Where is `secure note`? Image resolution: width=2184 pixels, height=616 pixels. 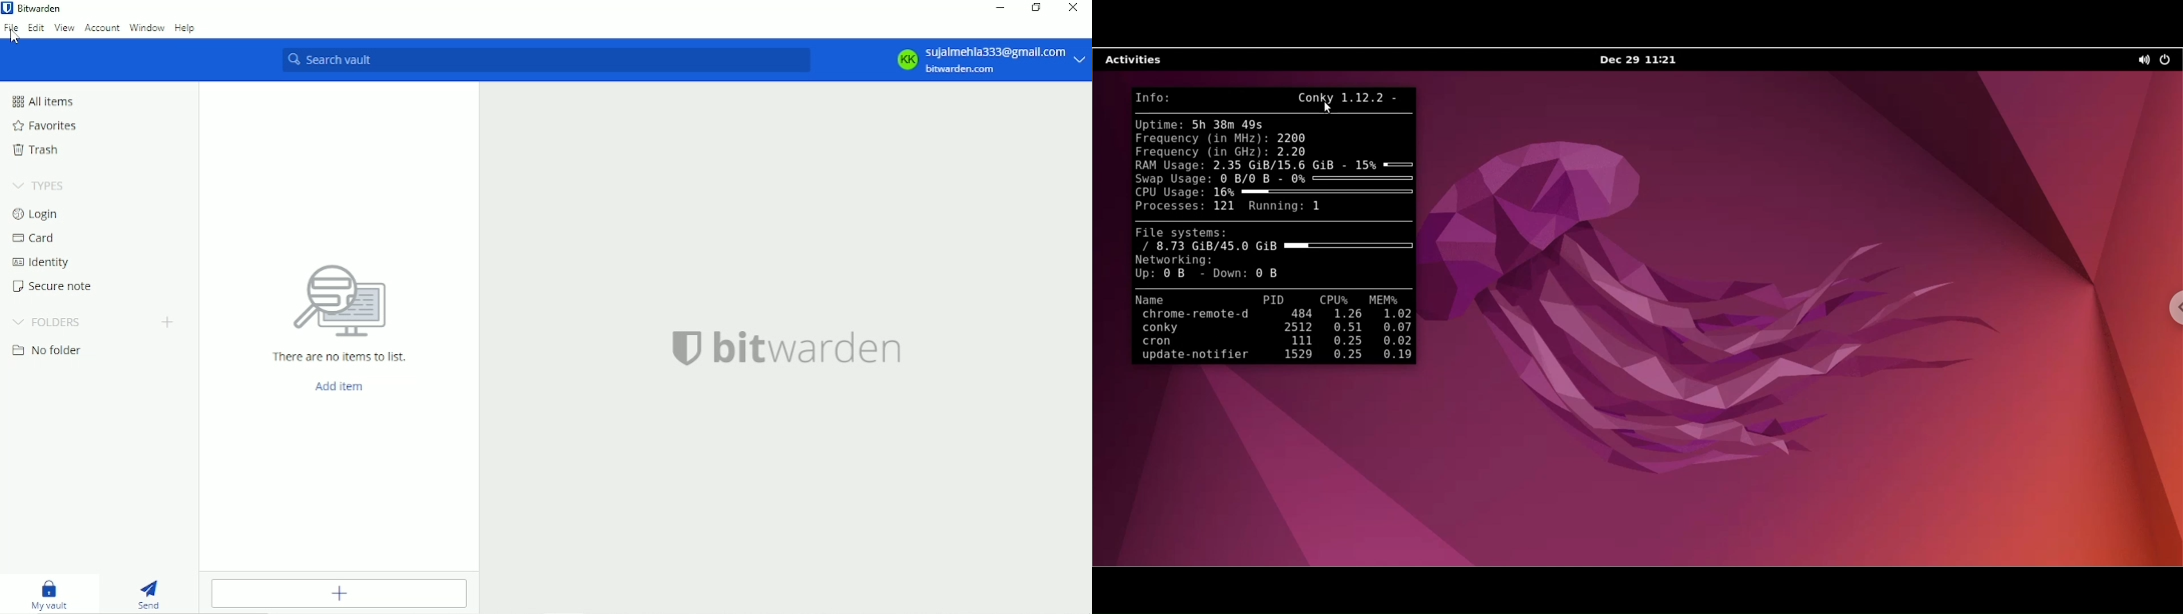 secure note is located at coordinates (54, 286).